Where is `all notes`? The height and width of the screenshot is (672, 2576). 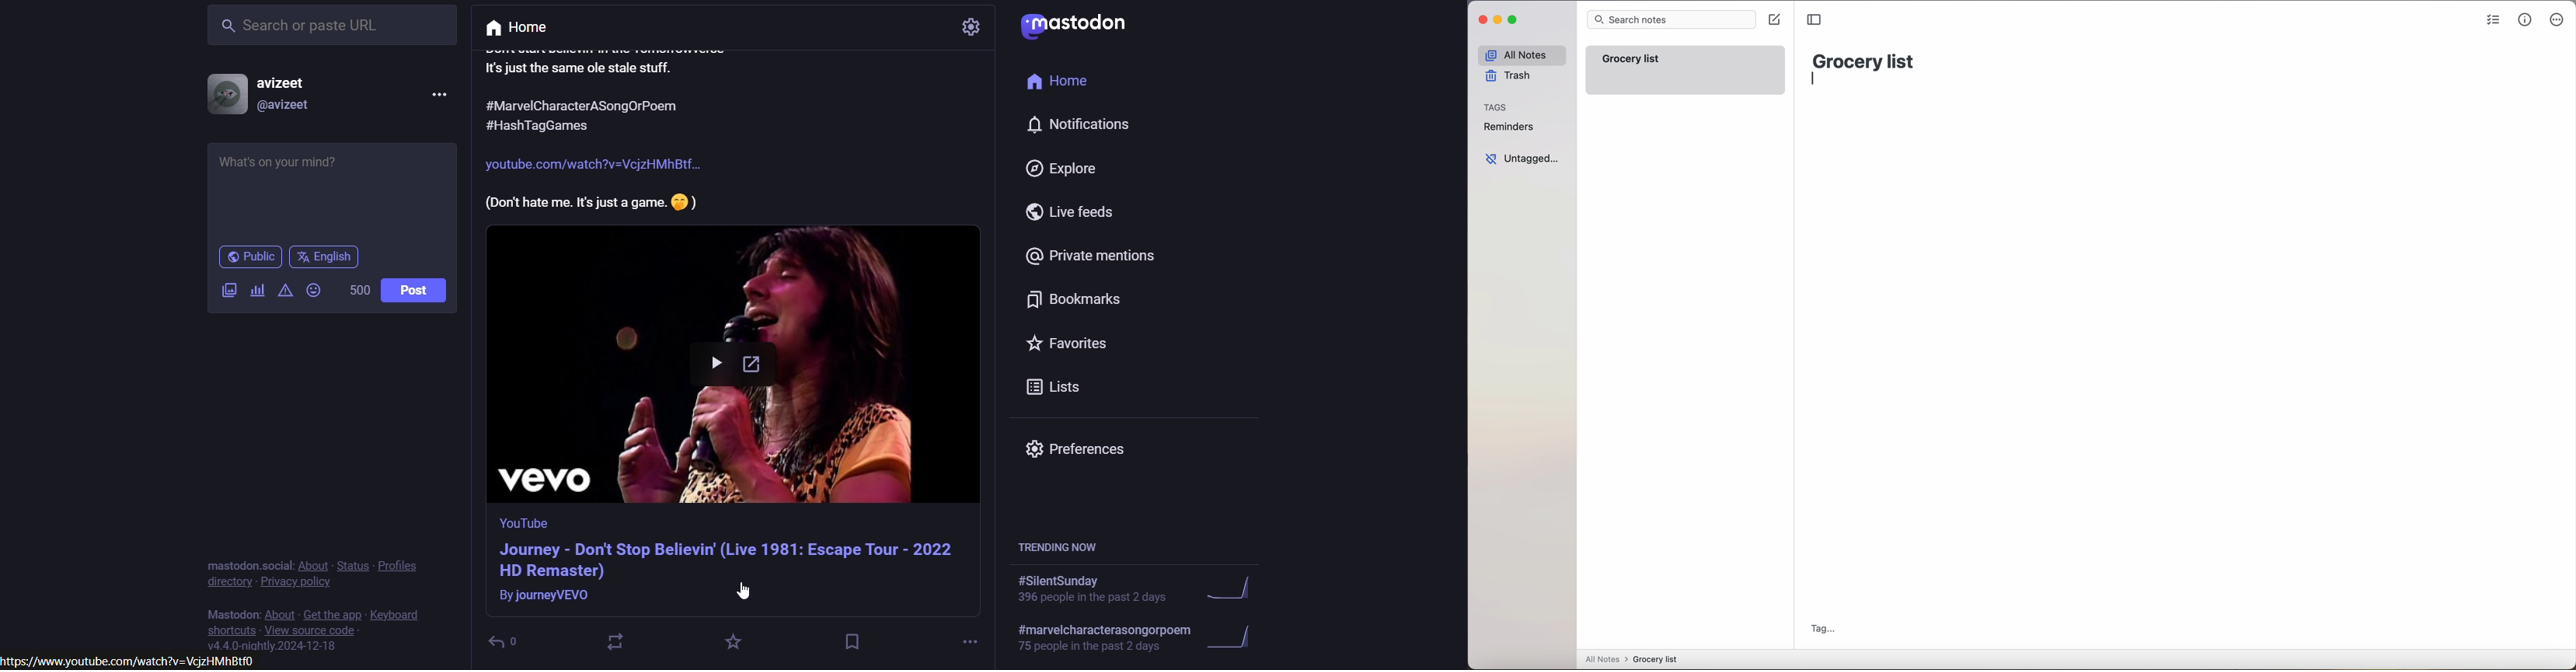
all notes is located at coordinates (1521, 56).